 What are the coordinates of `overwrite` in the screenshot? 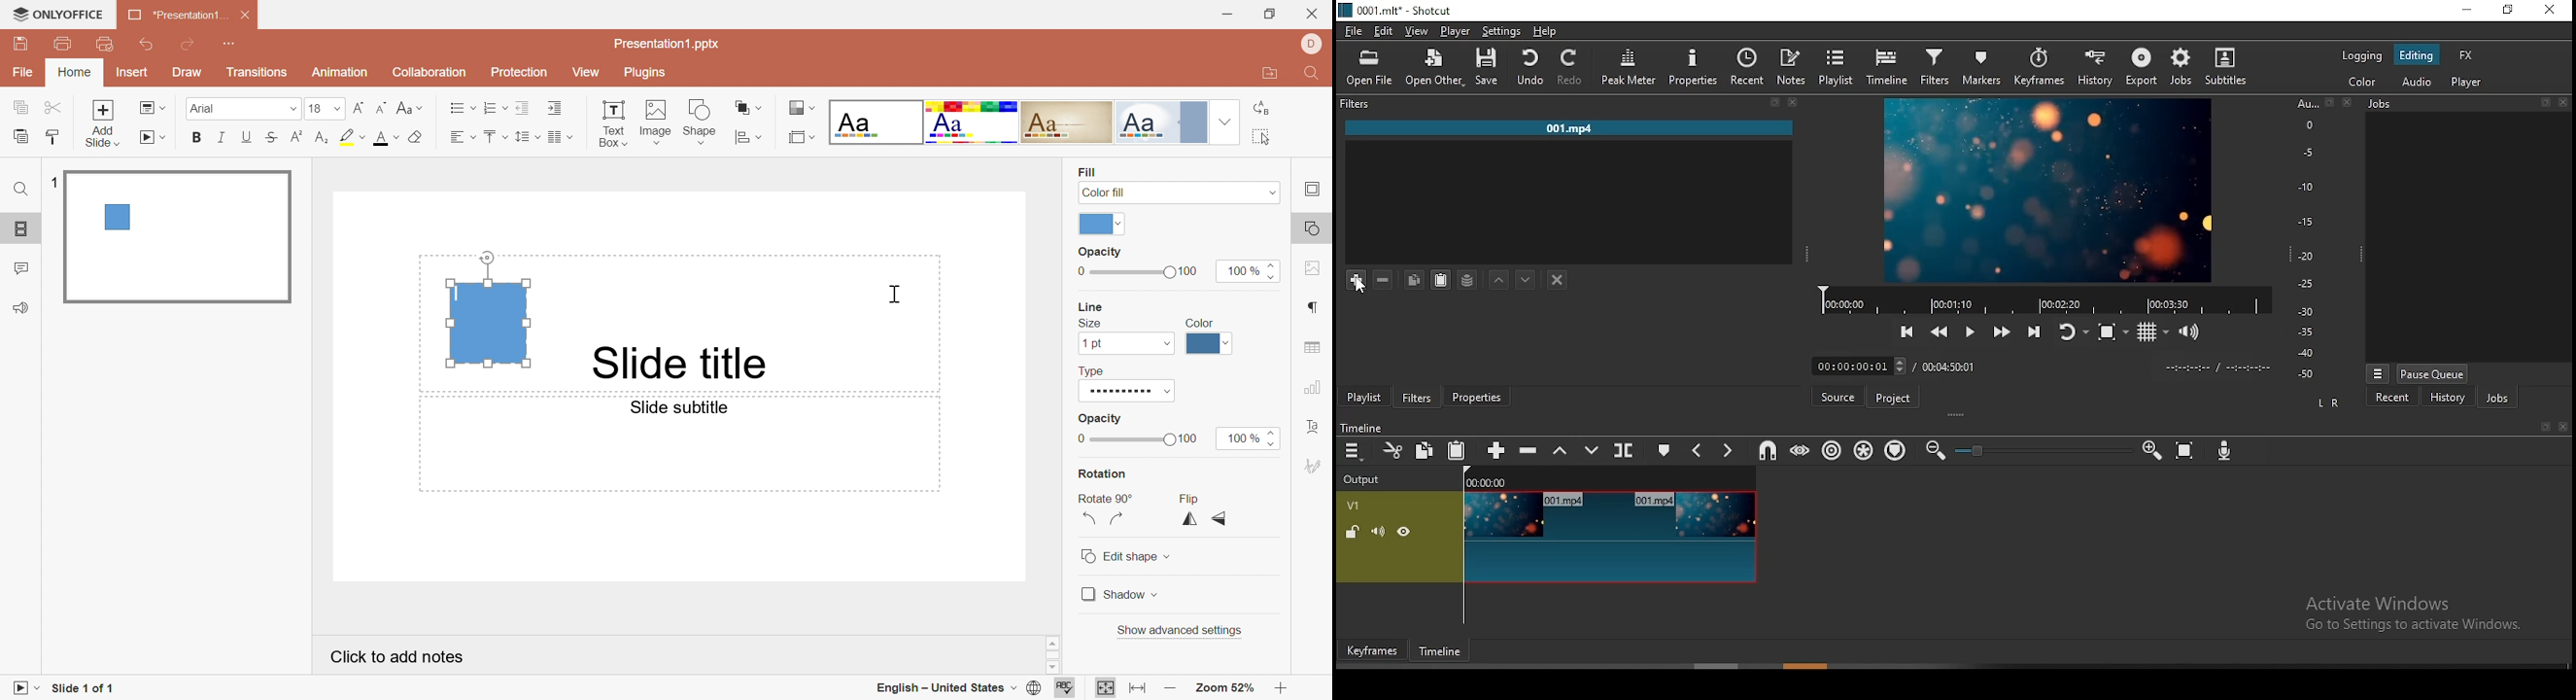 It's located at (1595, 449).